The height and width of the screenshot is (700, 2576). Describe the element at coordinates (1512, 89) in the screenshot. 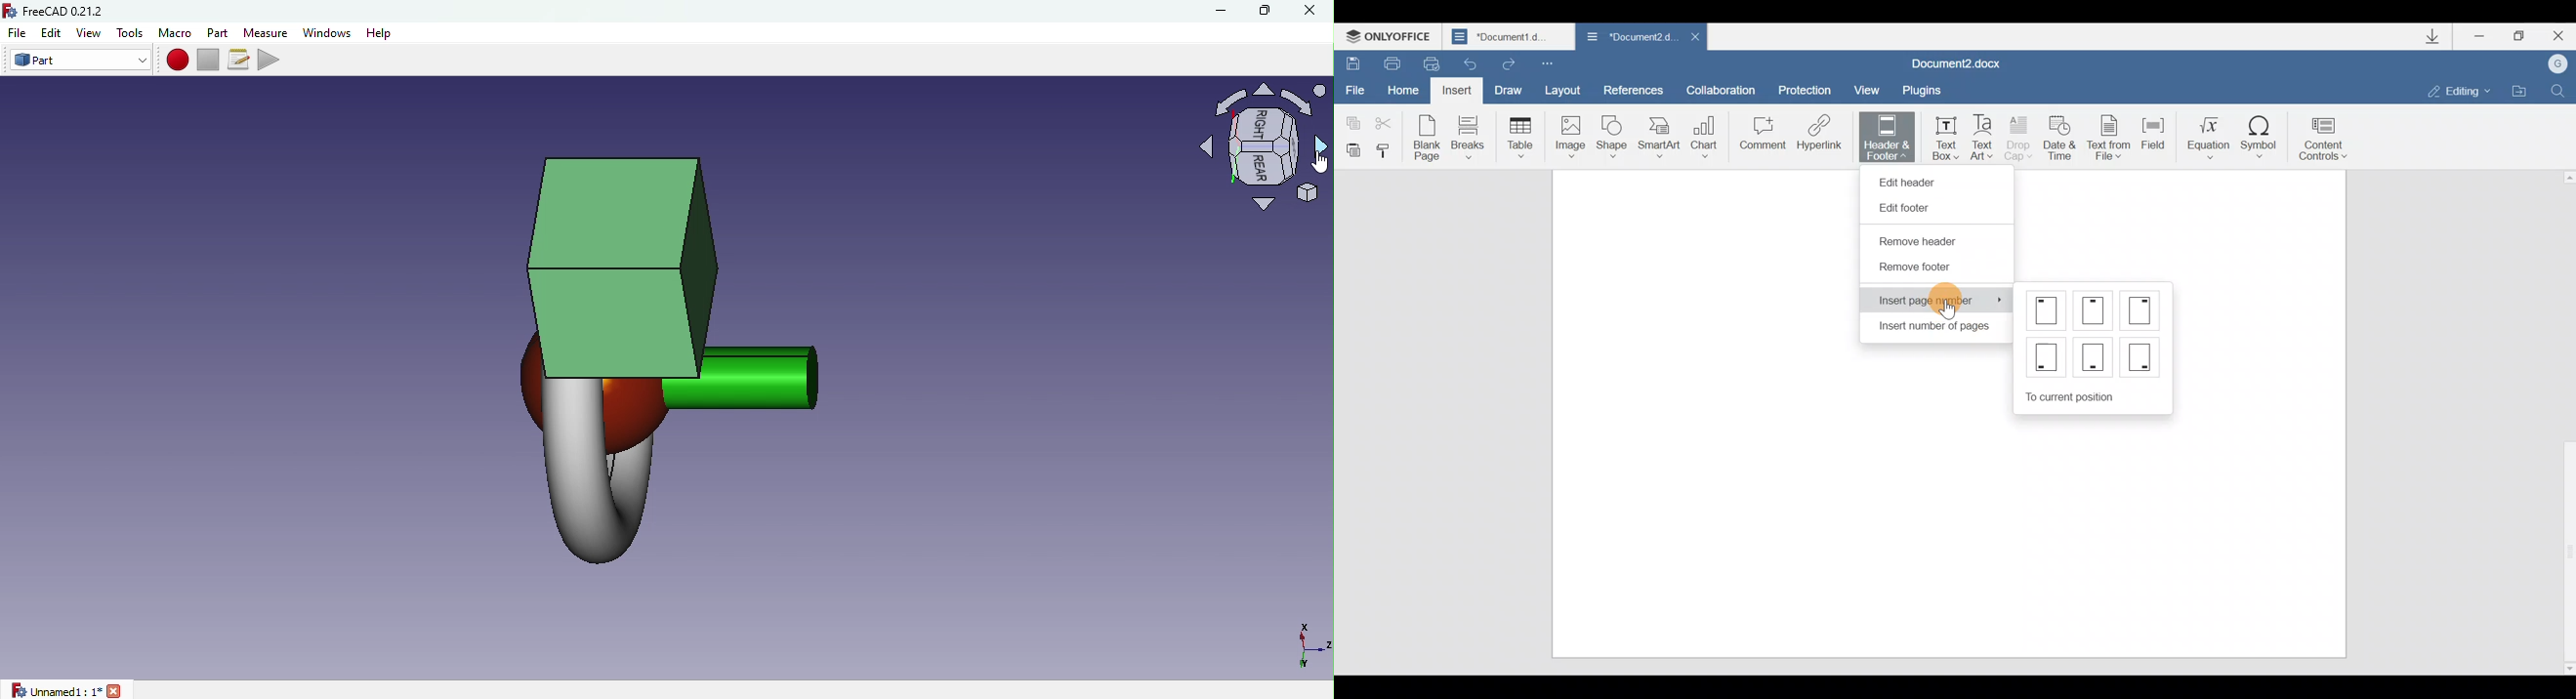

I see `Draw` at that location.